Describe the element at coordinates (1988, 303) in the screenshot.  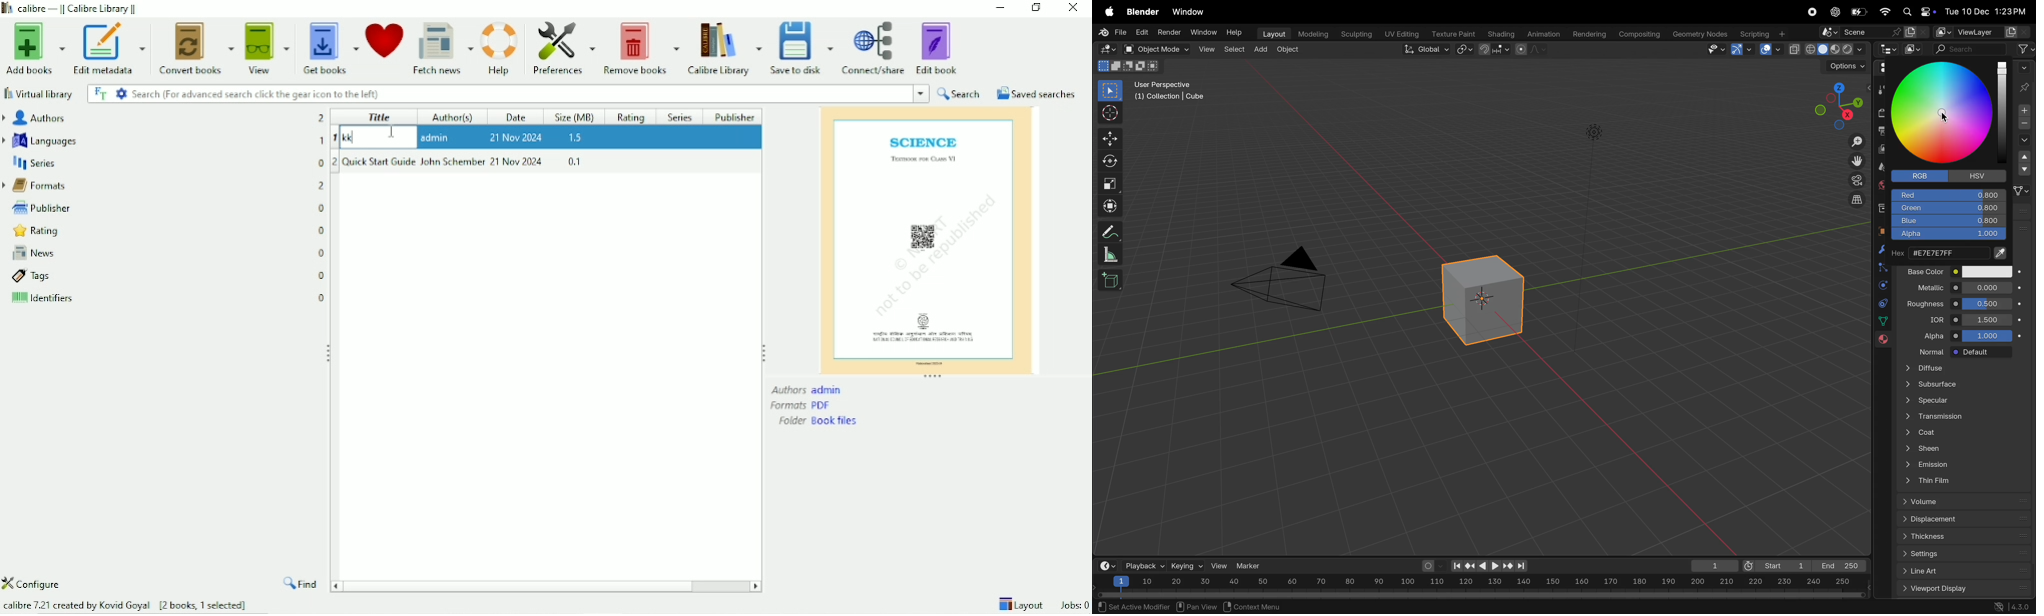
I see `0.000` at that location.